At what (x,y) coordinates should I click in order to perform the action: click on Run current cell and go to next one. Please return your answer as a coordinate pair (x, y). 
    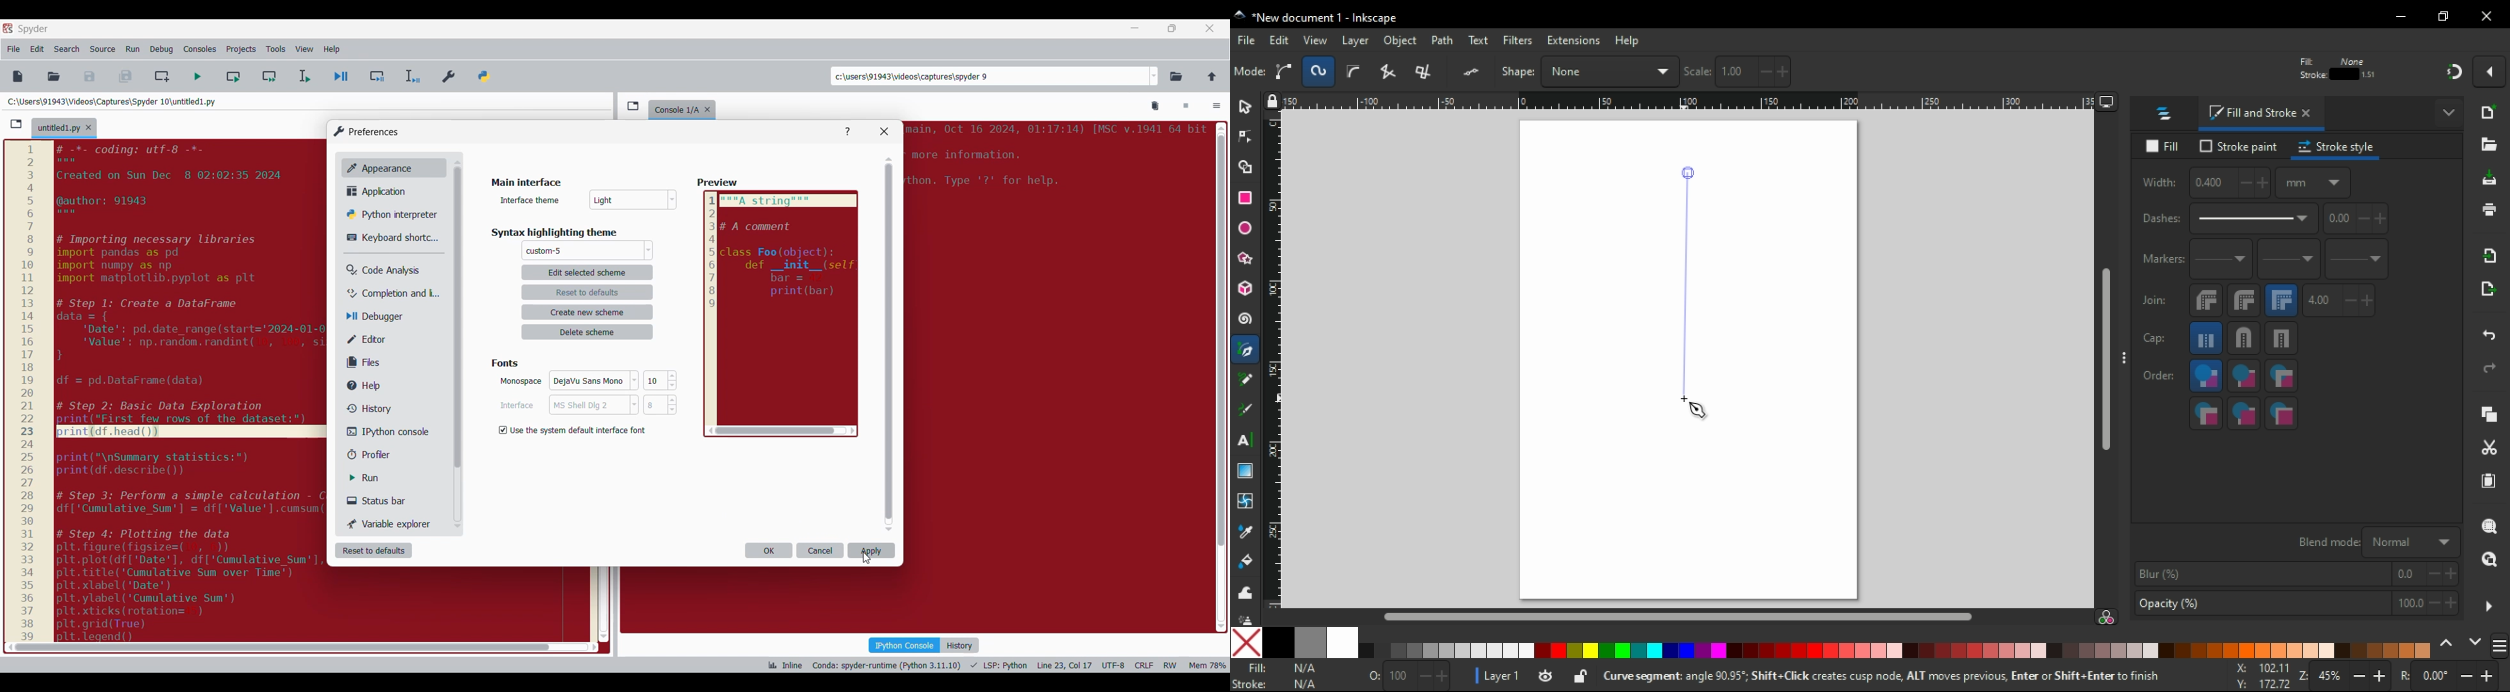
    Looking at the image, I should click on (269, 76).